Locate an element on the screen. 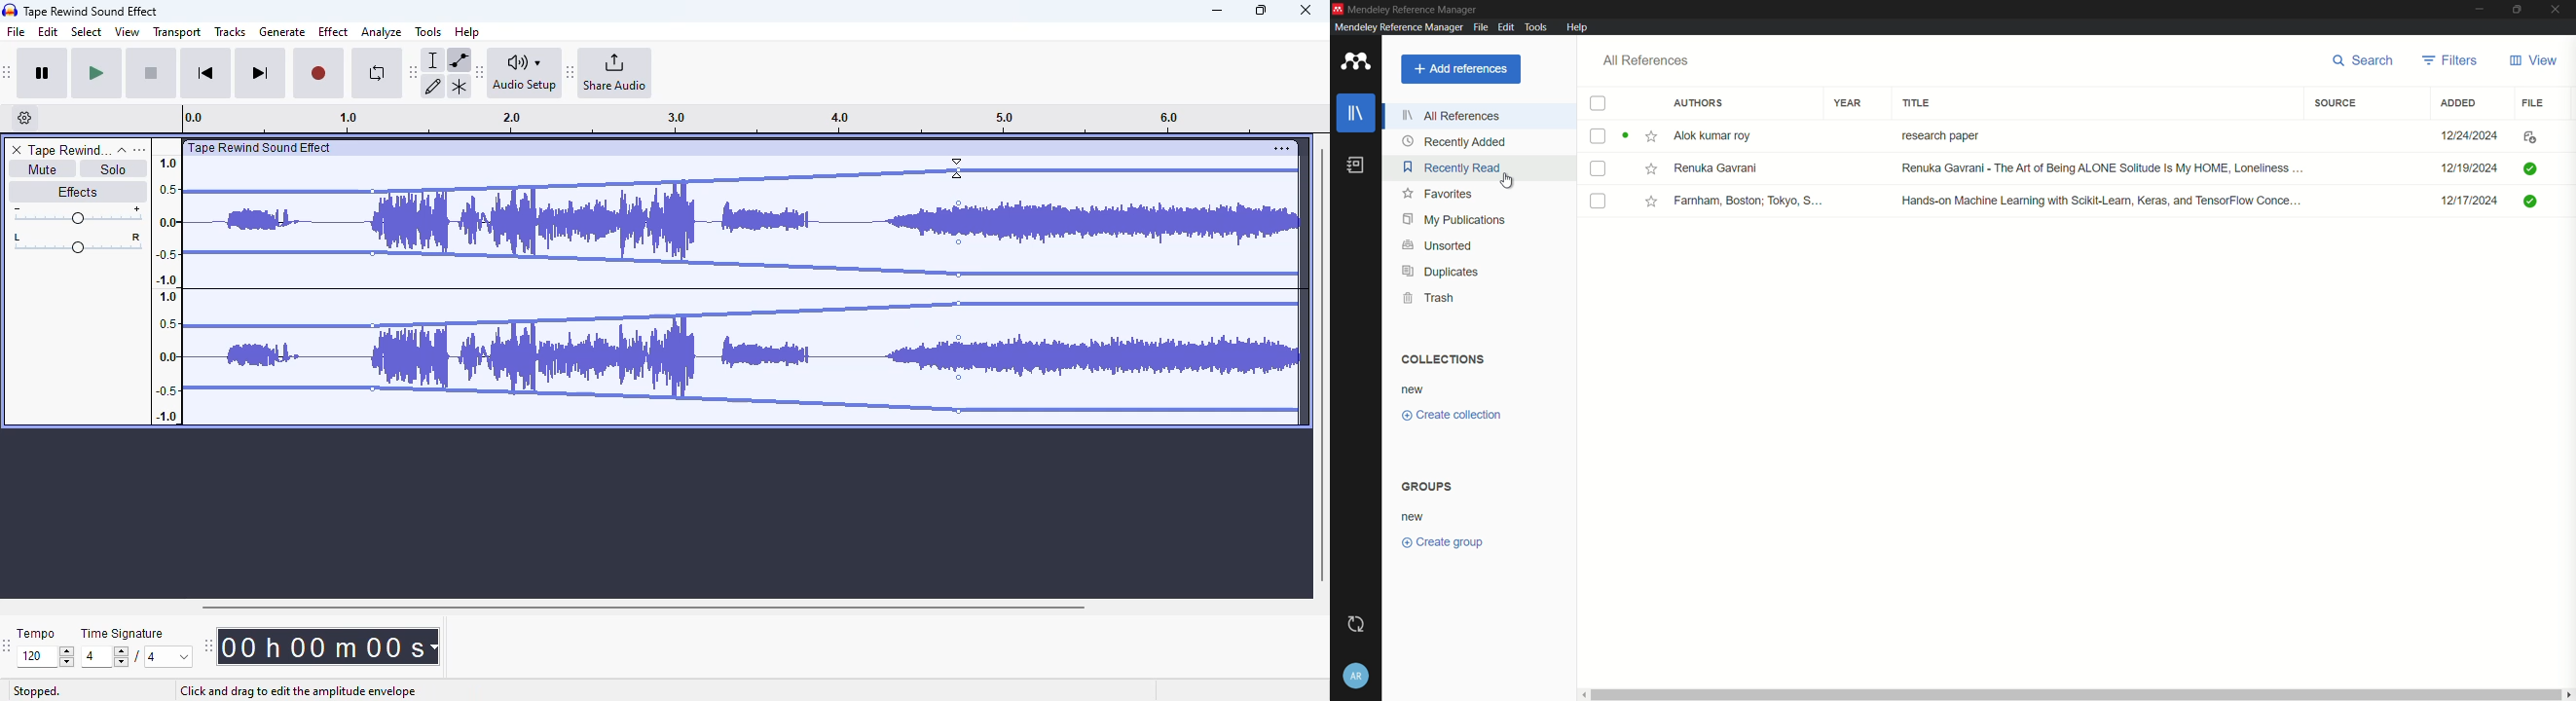 This screenshot has height=728, width=2576. Control point is located at coordinates (372, 253).